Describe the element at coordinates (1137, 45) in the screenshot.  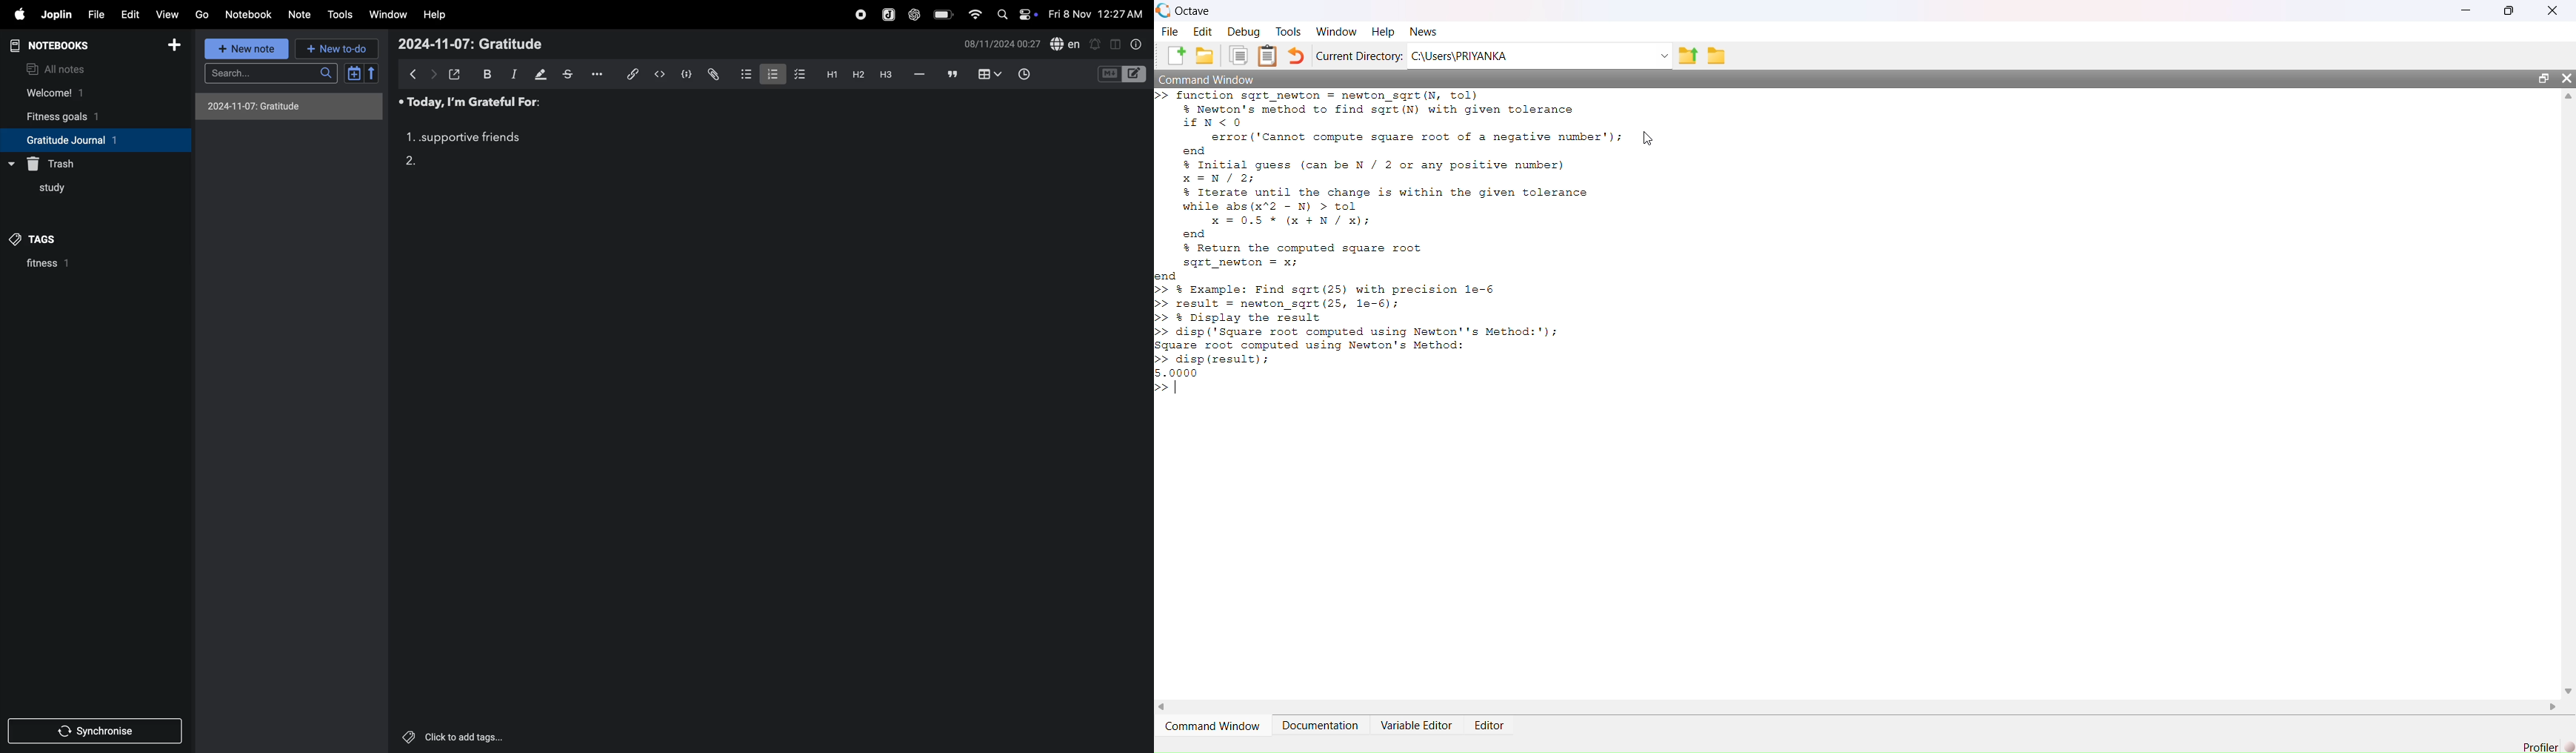
I see `info` at that location.